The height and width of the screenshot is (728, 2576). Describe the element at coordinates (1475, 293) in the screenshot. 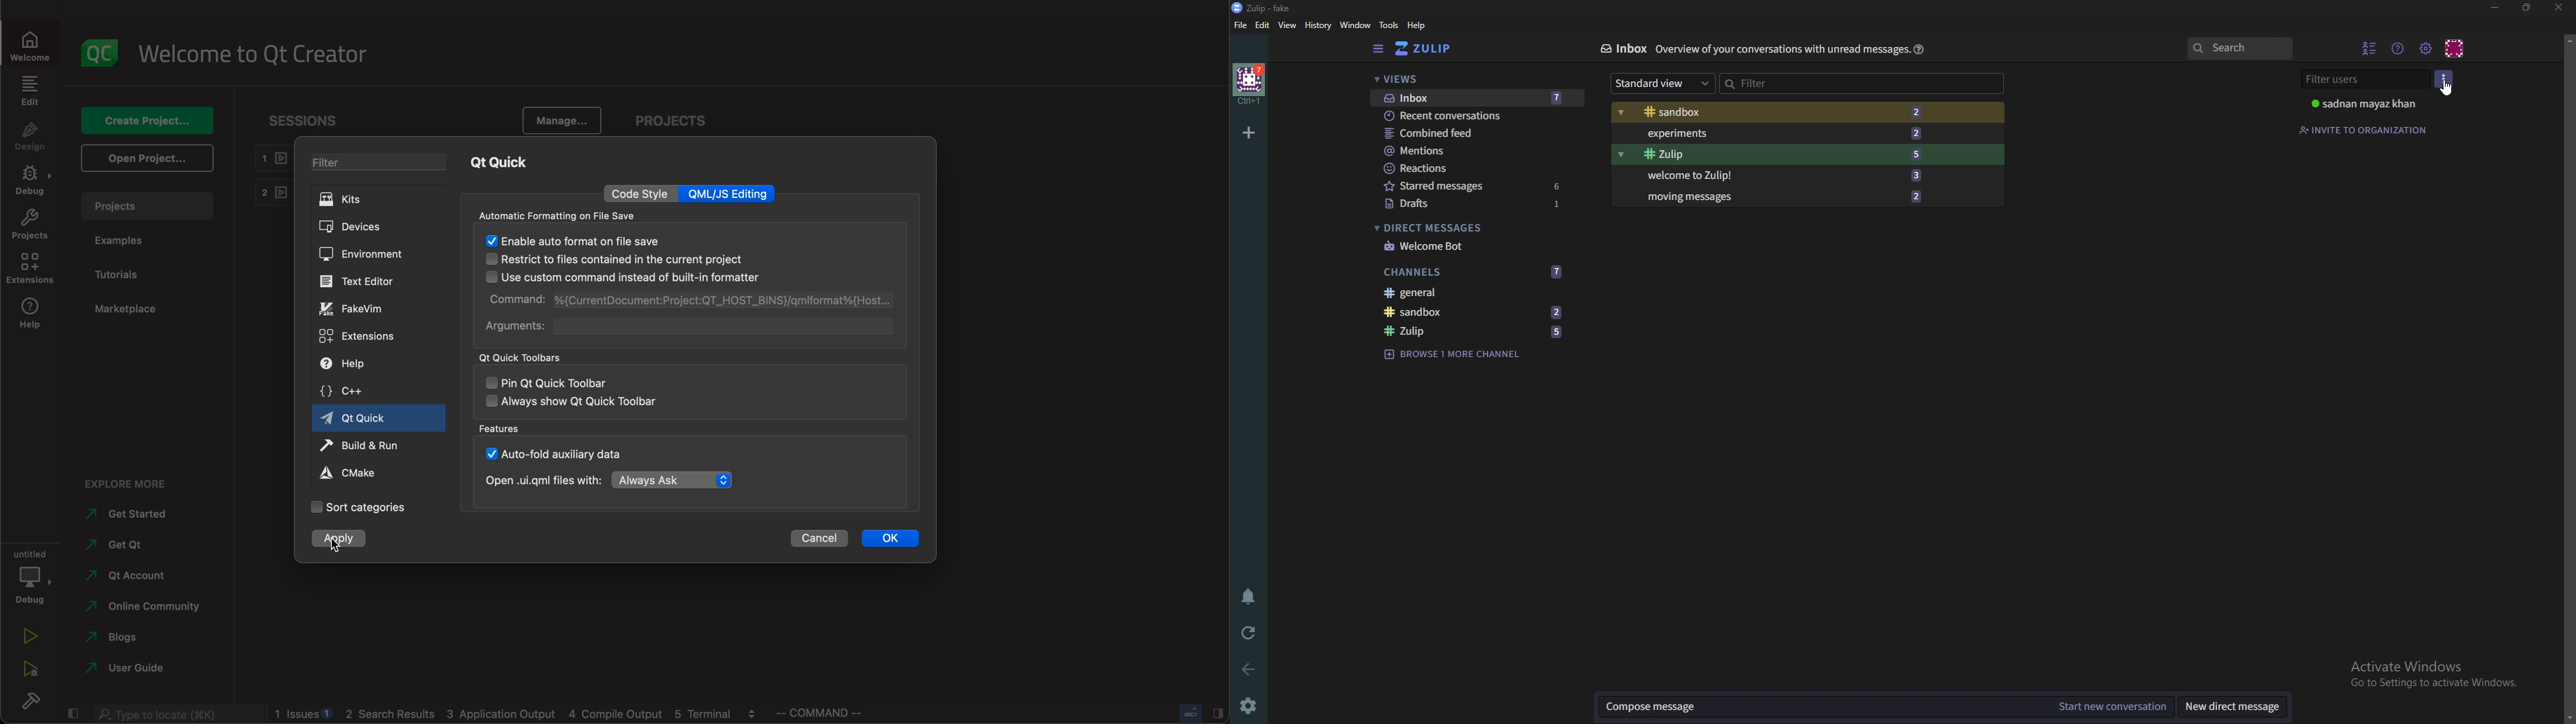

I see `General` at that location.